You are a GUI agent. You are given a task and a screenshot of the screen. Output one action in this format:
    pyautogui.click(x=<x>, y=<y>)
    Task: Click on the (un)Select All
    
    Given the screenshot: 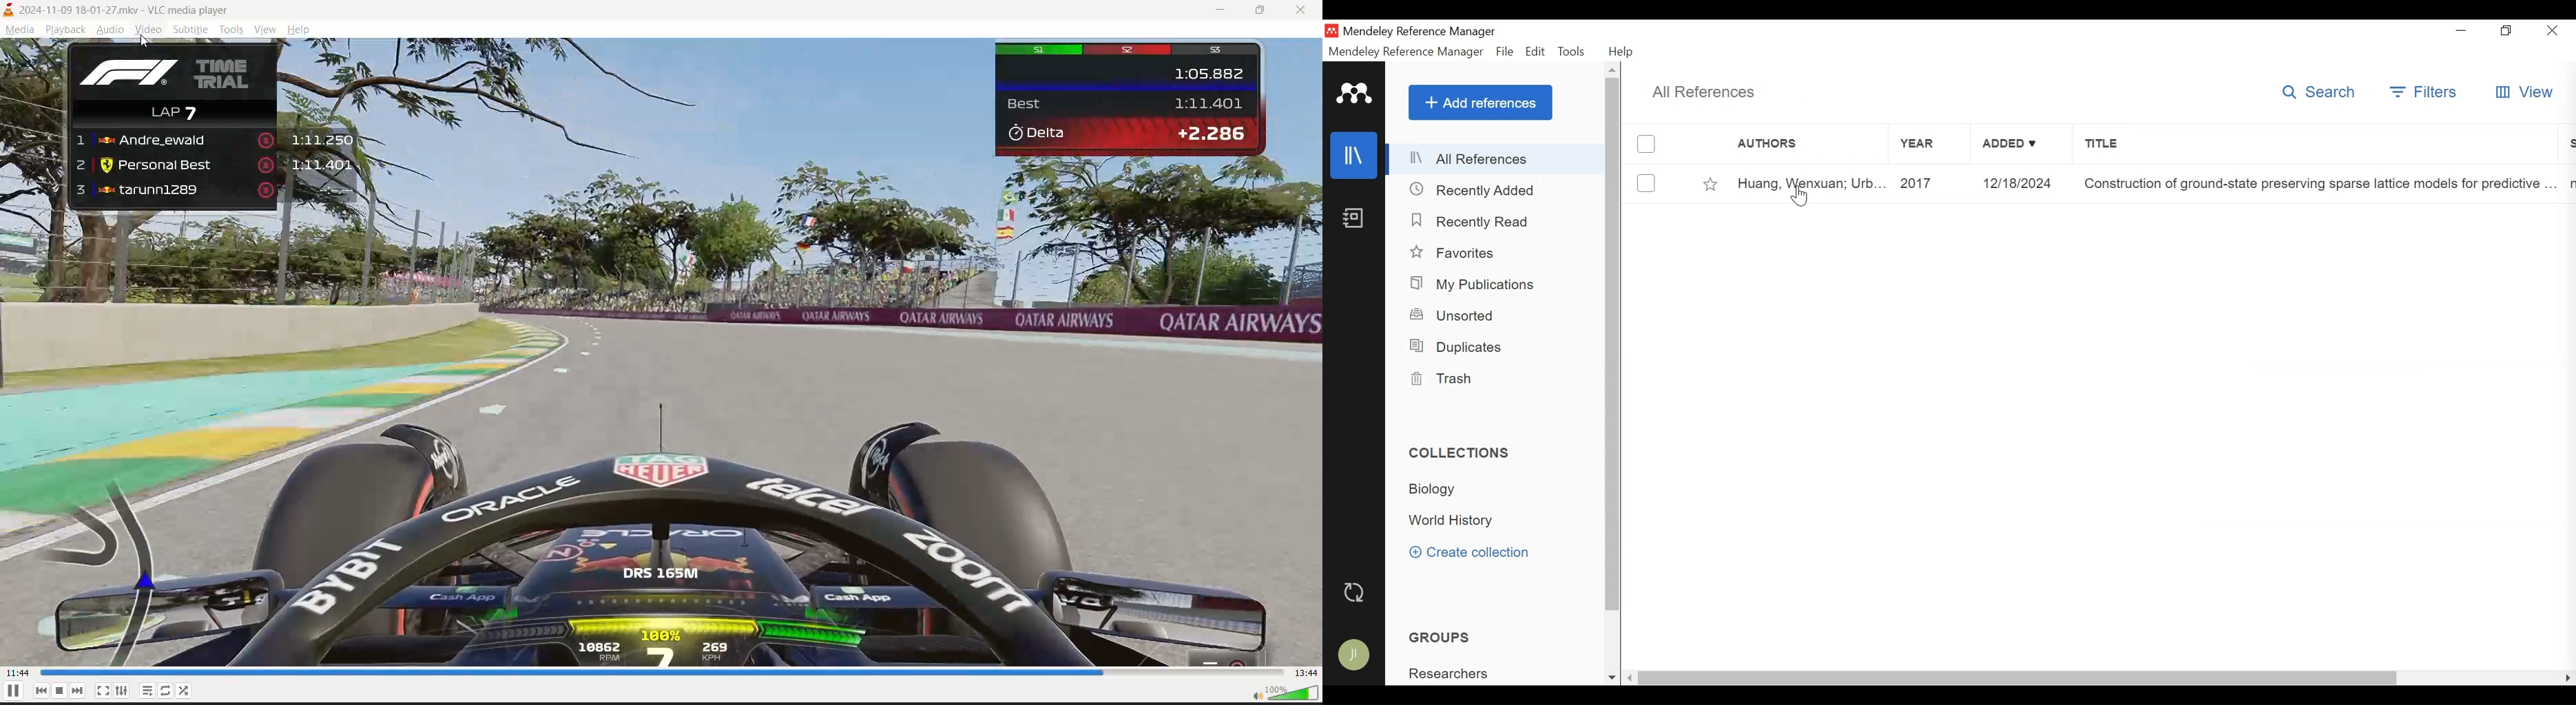 What is the action you would take?
    pyautogui.click(x=1646, y=144)
    